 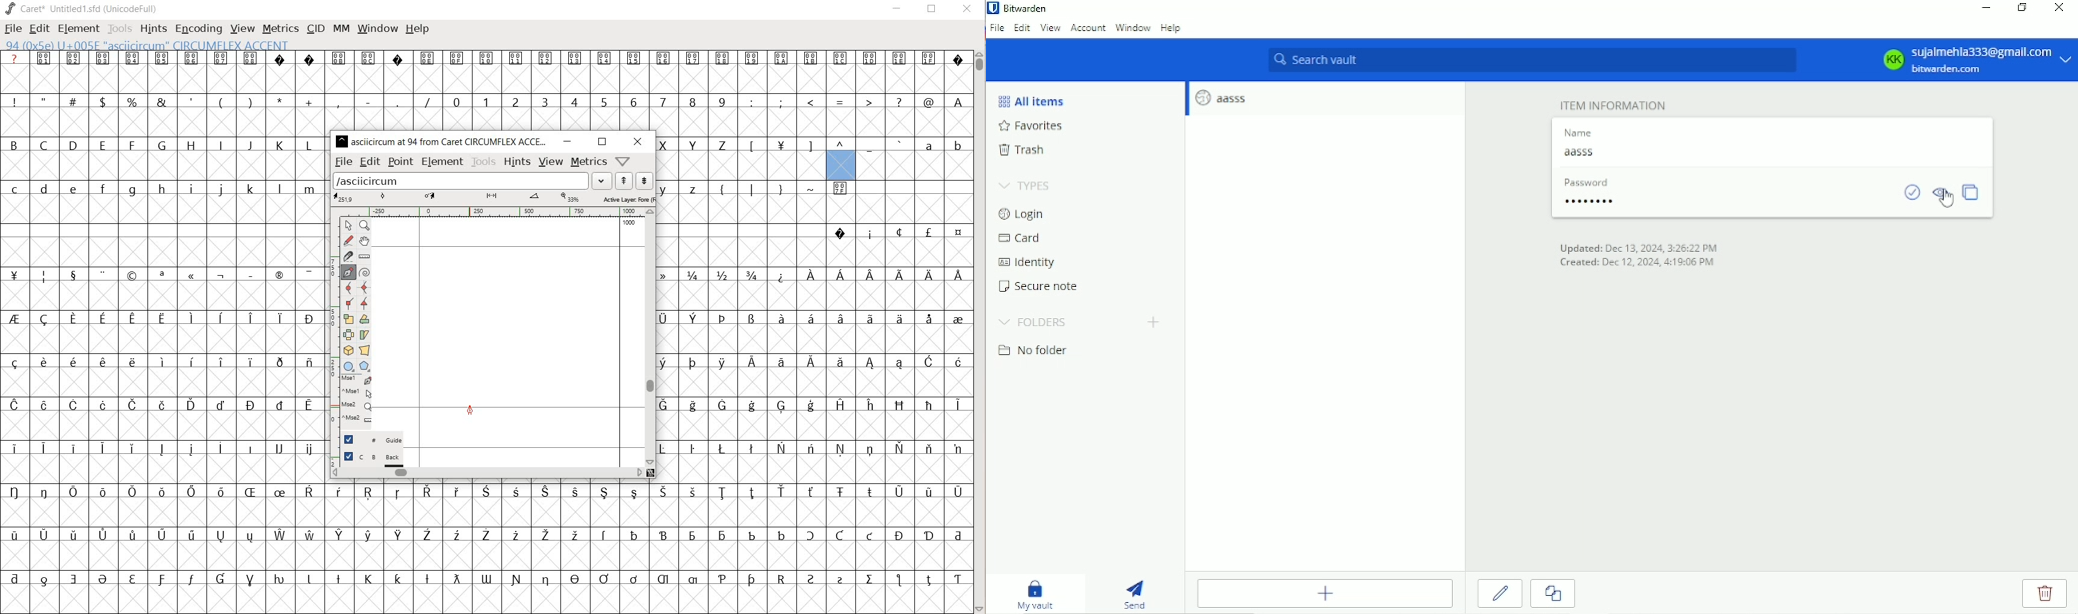 What do you see at coordinates (621, 161) in the screenshot?
I see `window/help` at bounding box center [621, 161].